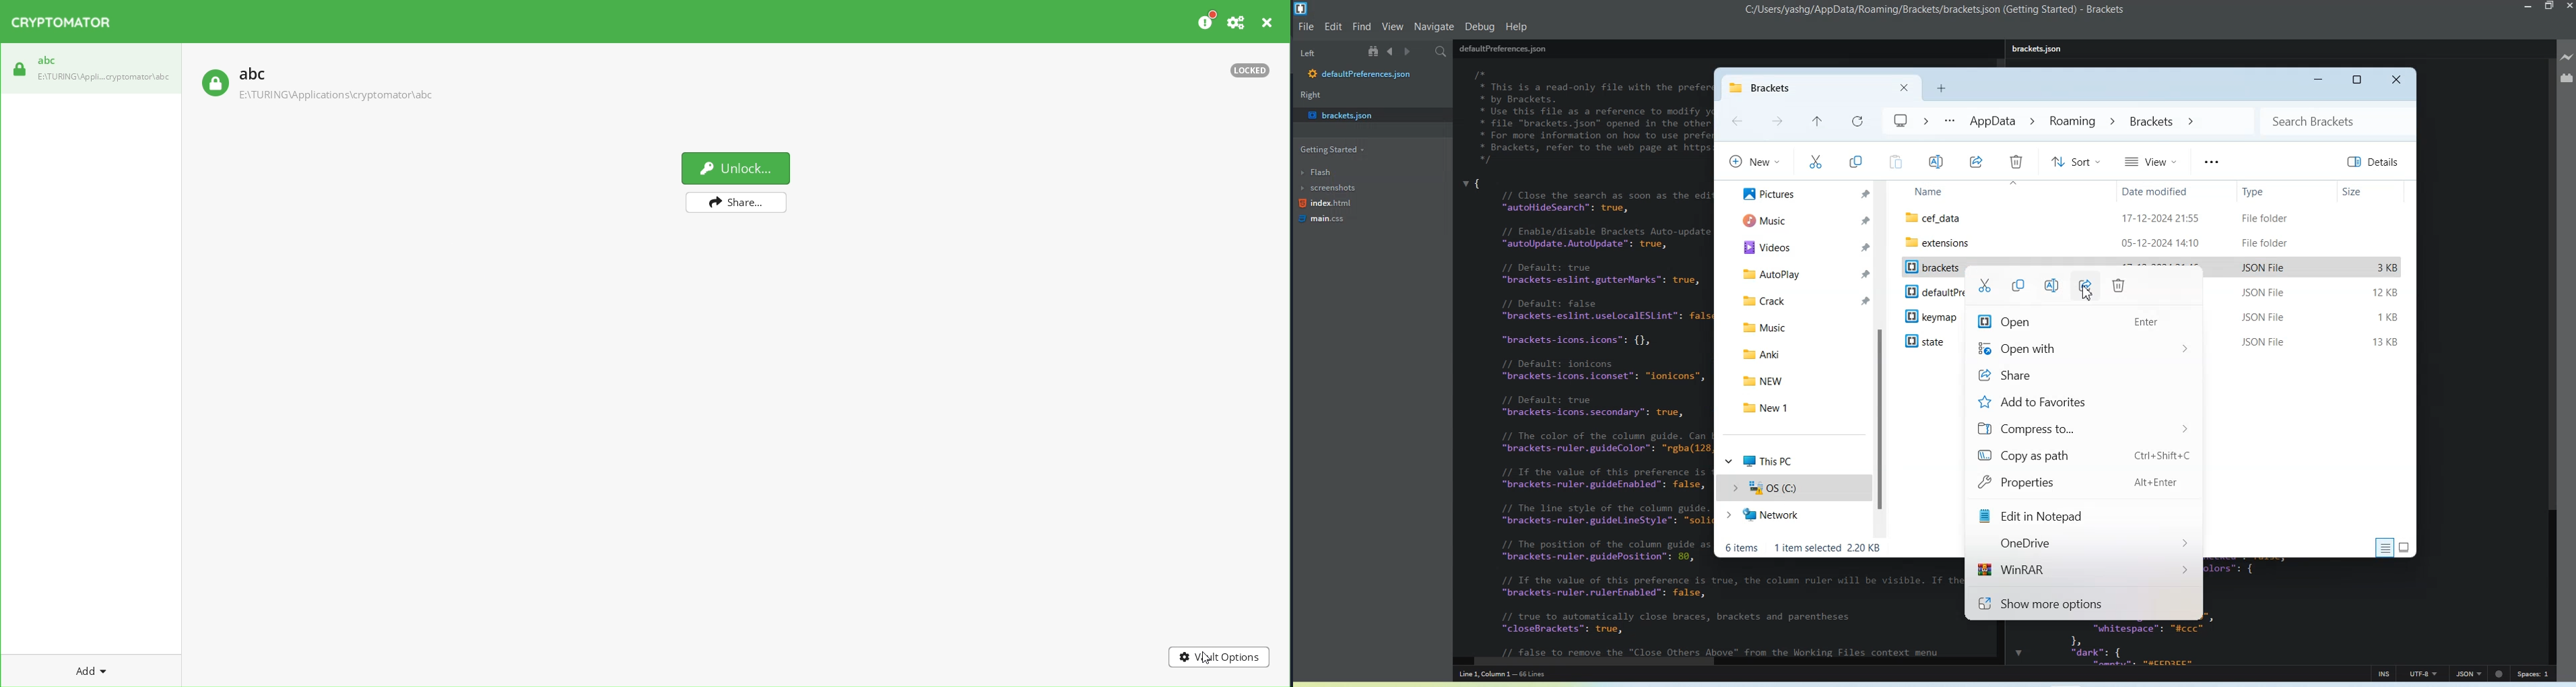  Describe the element at coordinates (2003, 192) in the screenshot. I see `Name` at that location.